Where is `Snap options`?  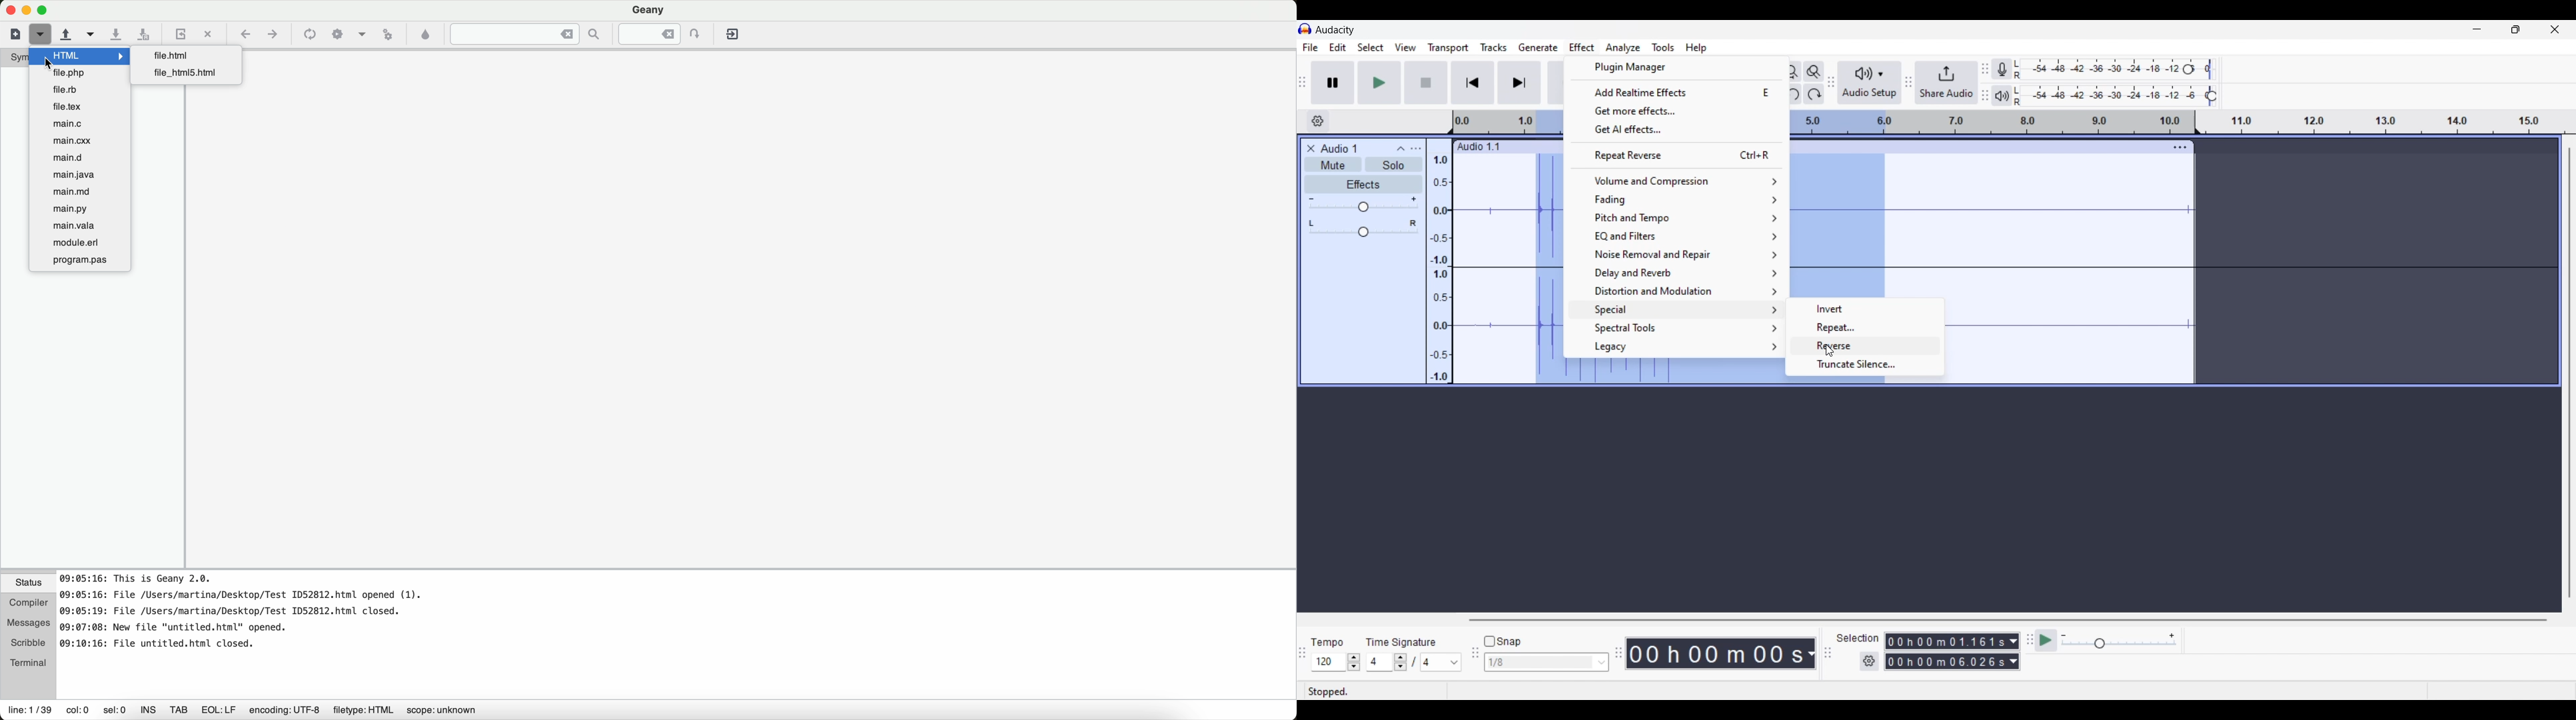 Snap options is located at coordinates (1602, 663).